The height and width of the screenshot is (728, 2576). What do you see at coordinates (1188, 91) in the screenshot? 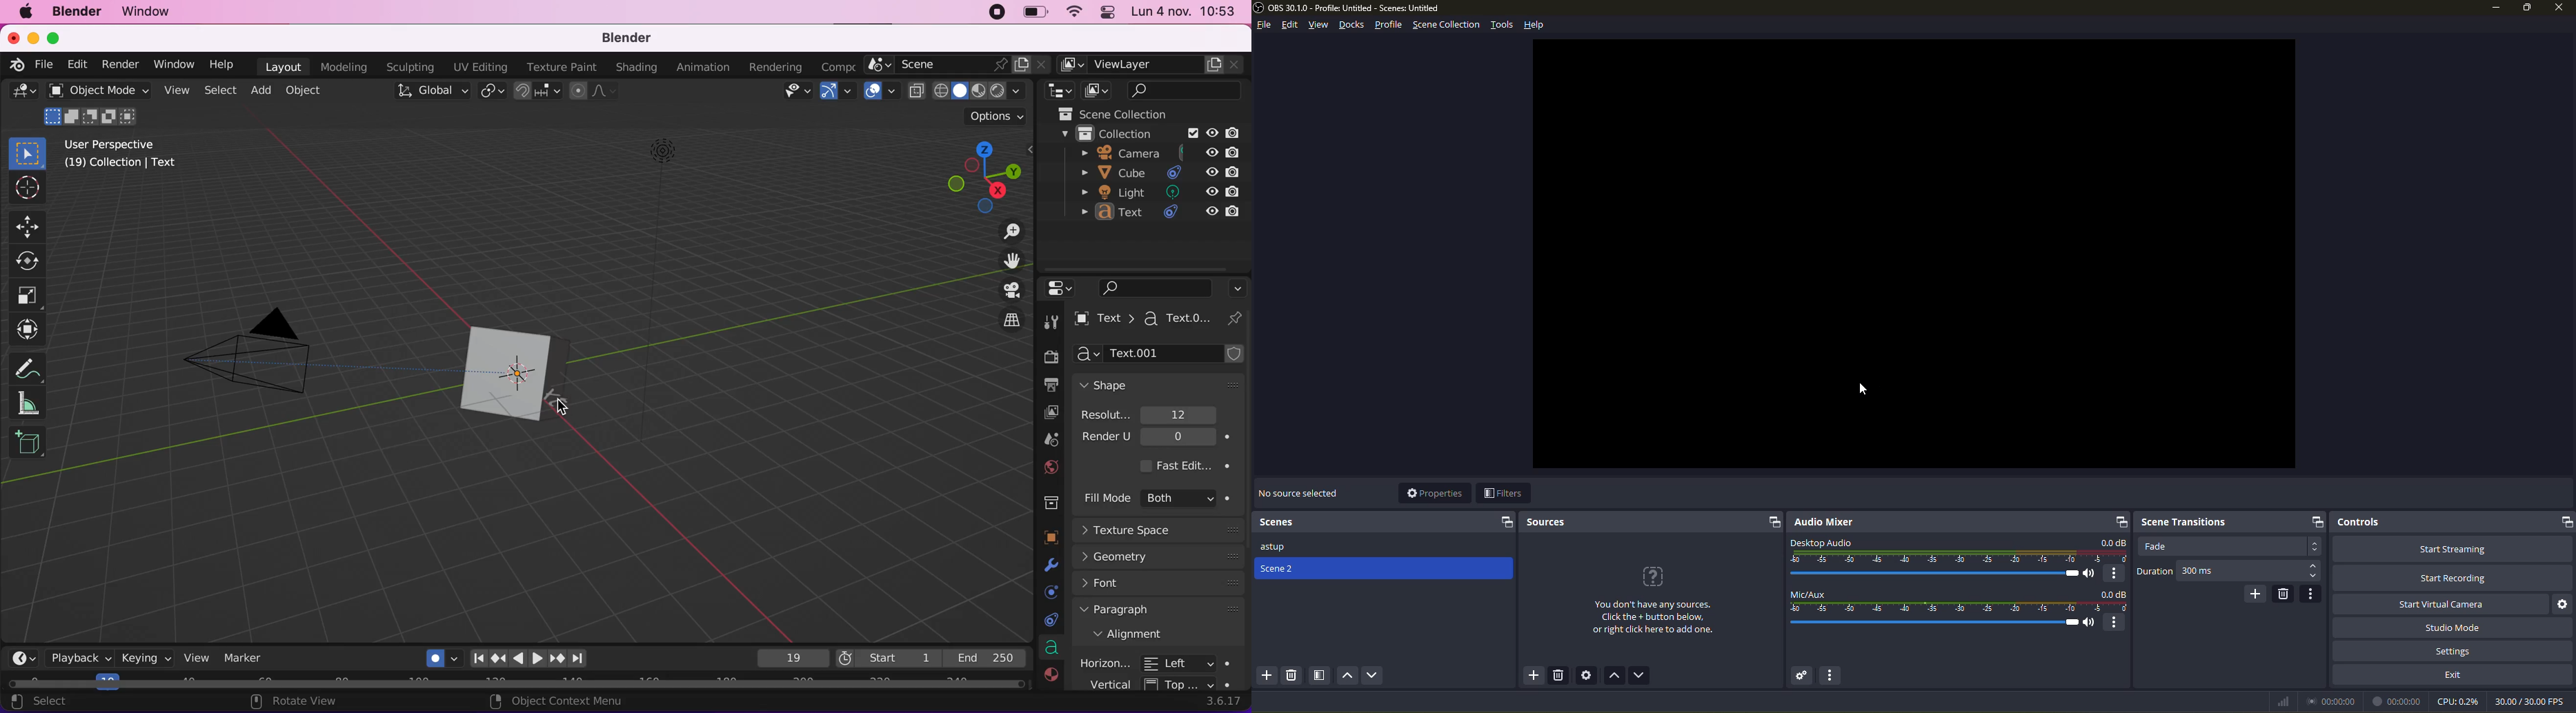
I see `search` at bounding box center [1188, 91].